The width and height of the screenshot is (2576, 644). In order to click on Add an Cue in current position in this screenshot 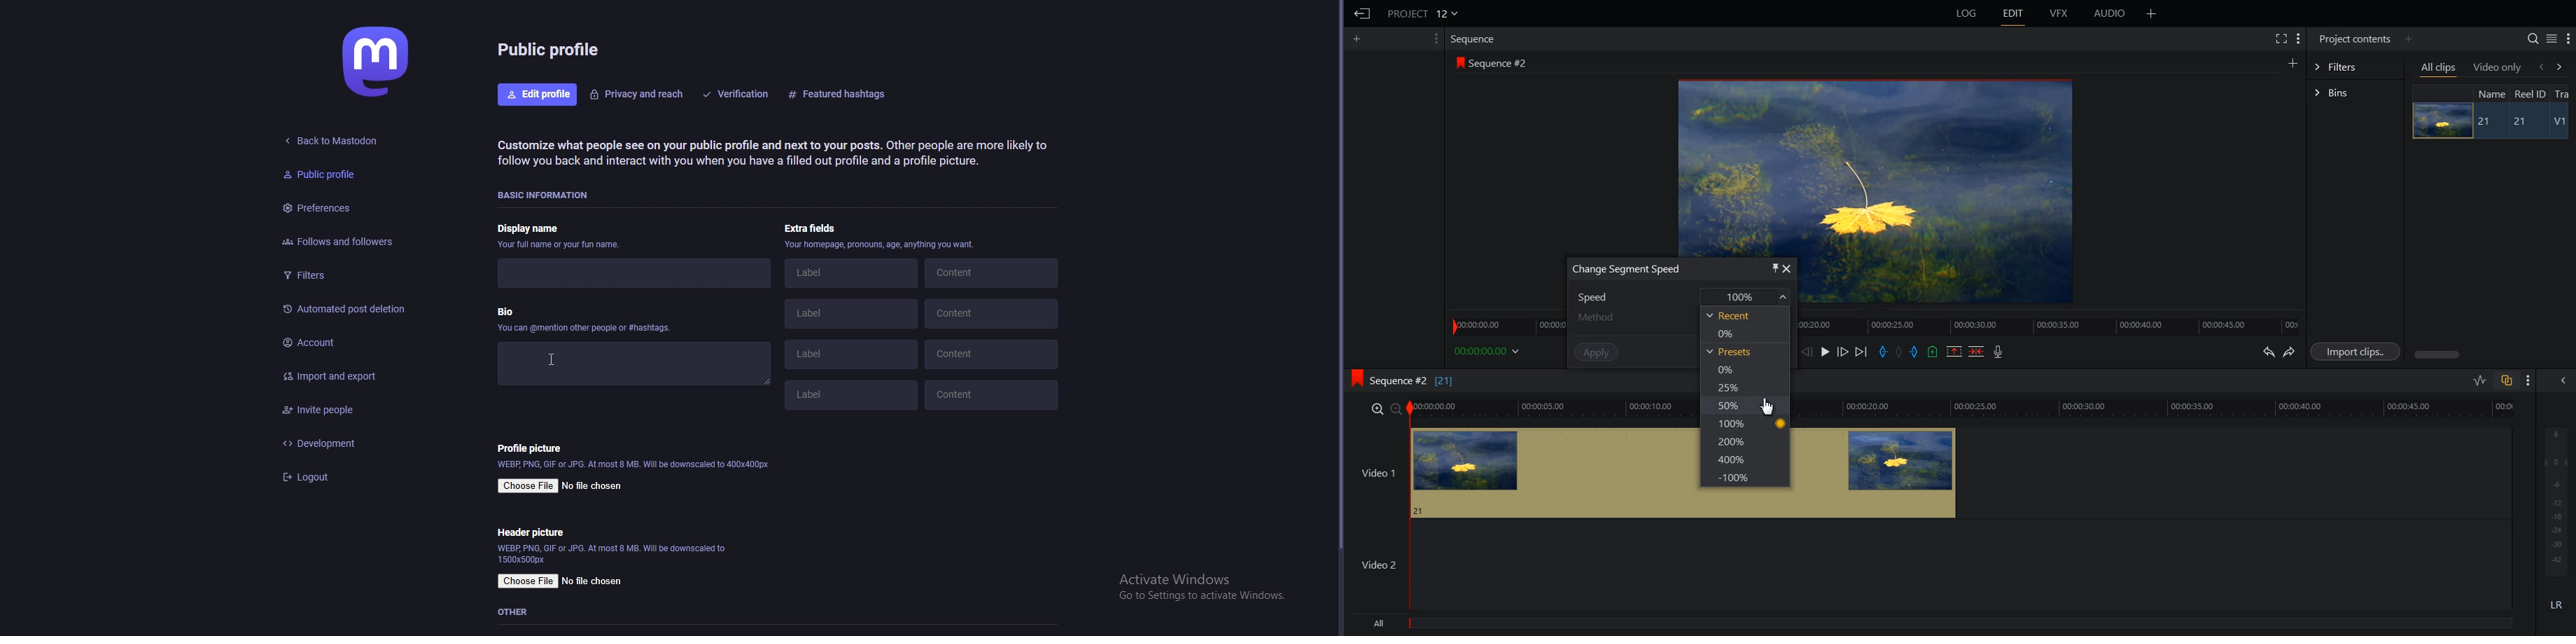, I will do `click(1933, 351)`.